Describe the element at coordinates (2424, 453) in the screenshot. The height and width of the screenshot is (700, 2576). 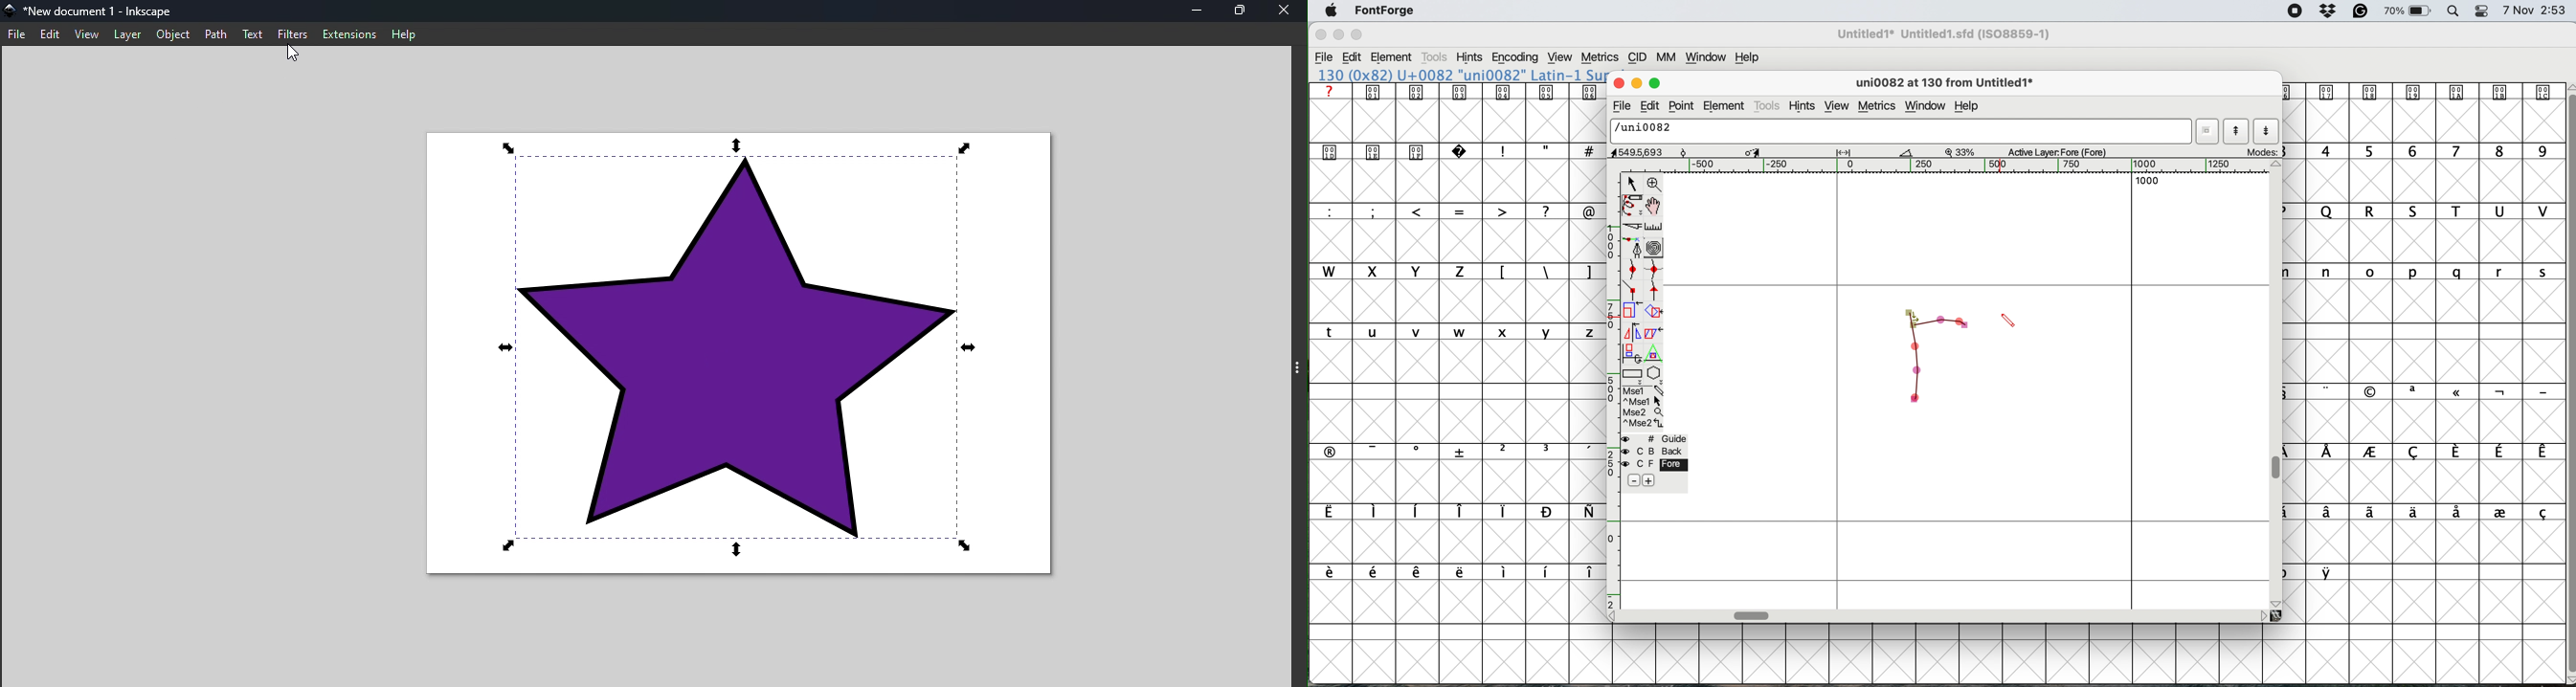
I see `special characters` at that location.